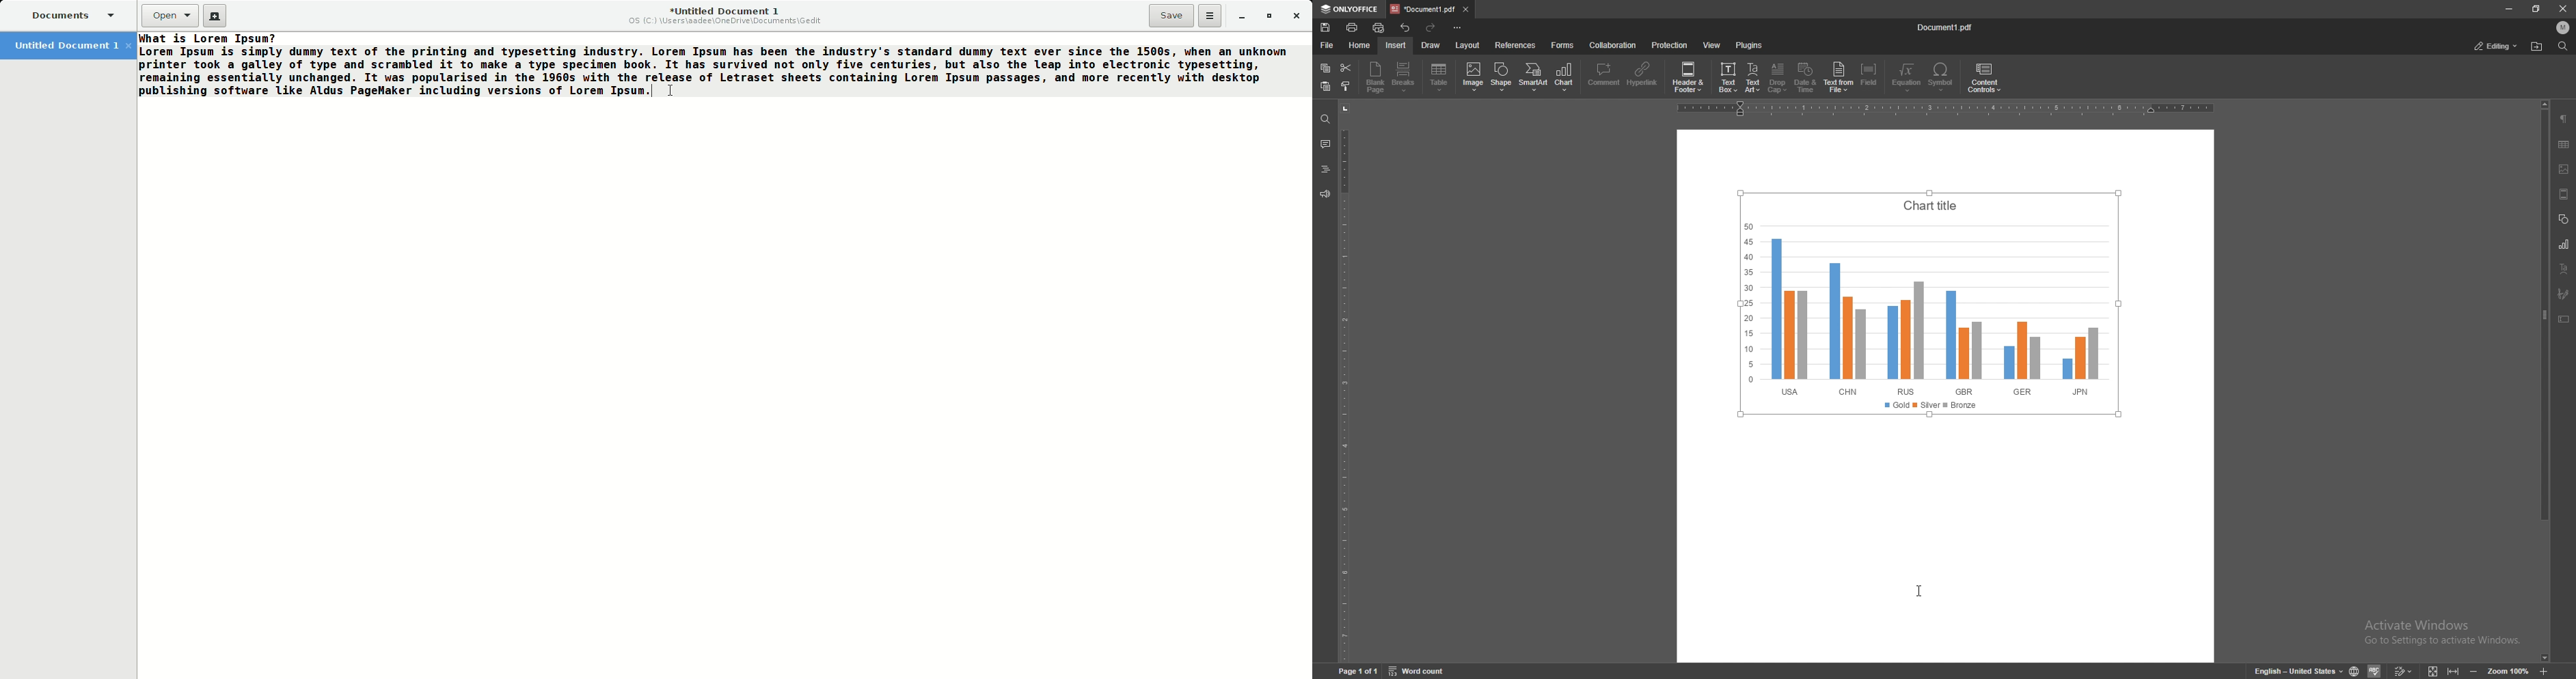  What do you see at coordinates (1643, 77) in the screenshot?
I see `hyperlink` at bounding box center [1643, 77].